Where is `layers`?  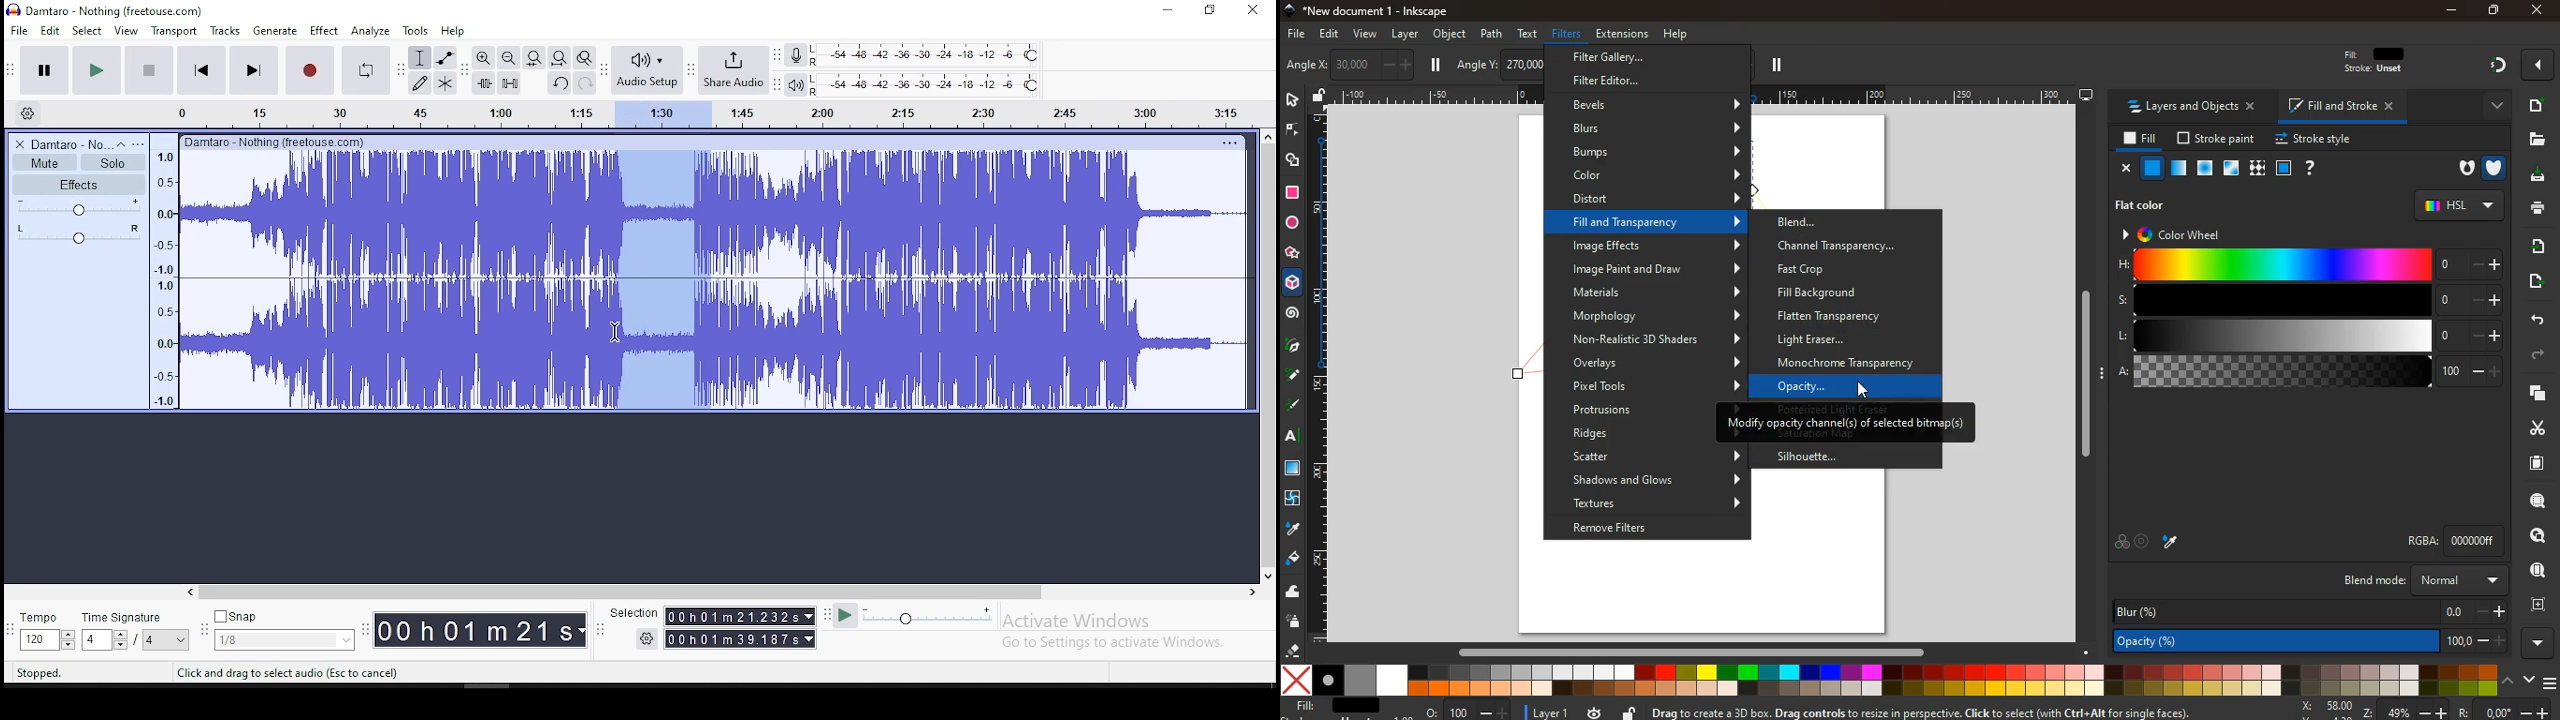
layers is located at coordinates (2534, 395).